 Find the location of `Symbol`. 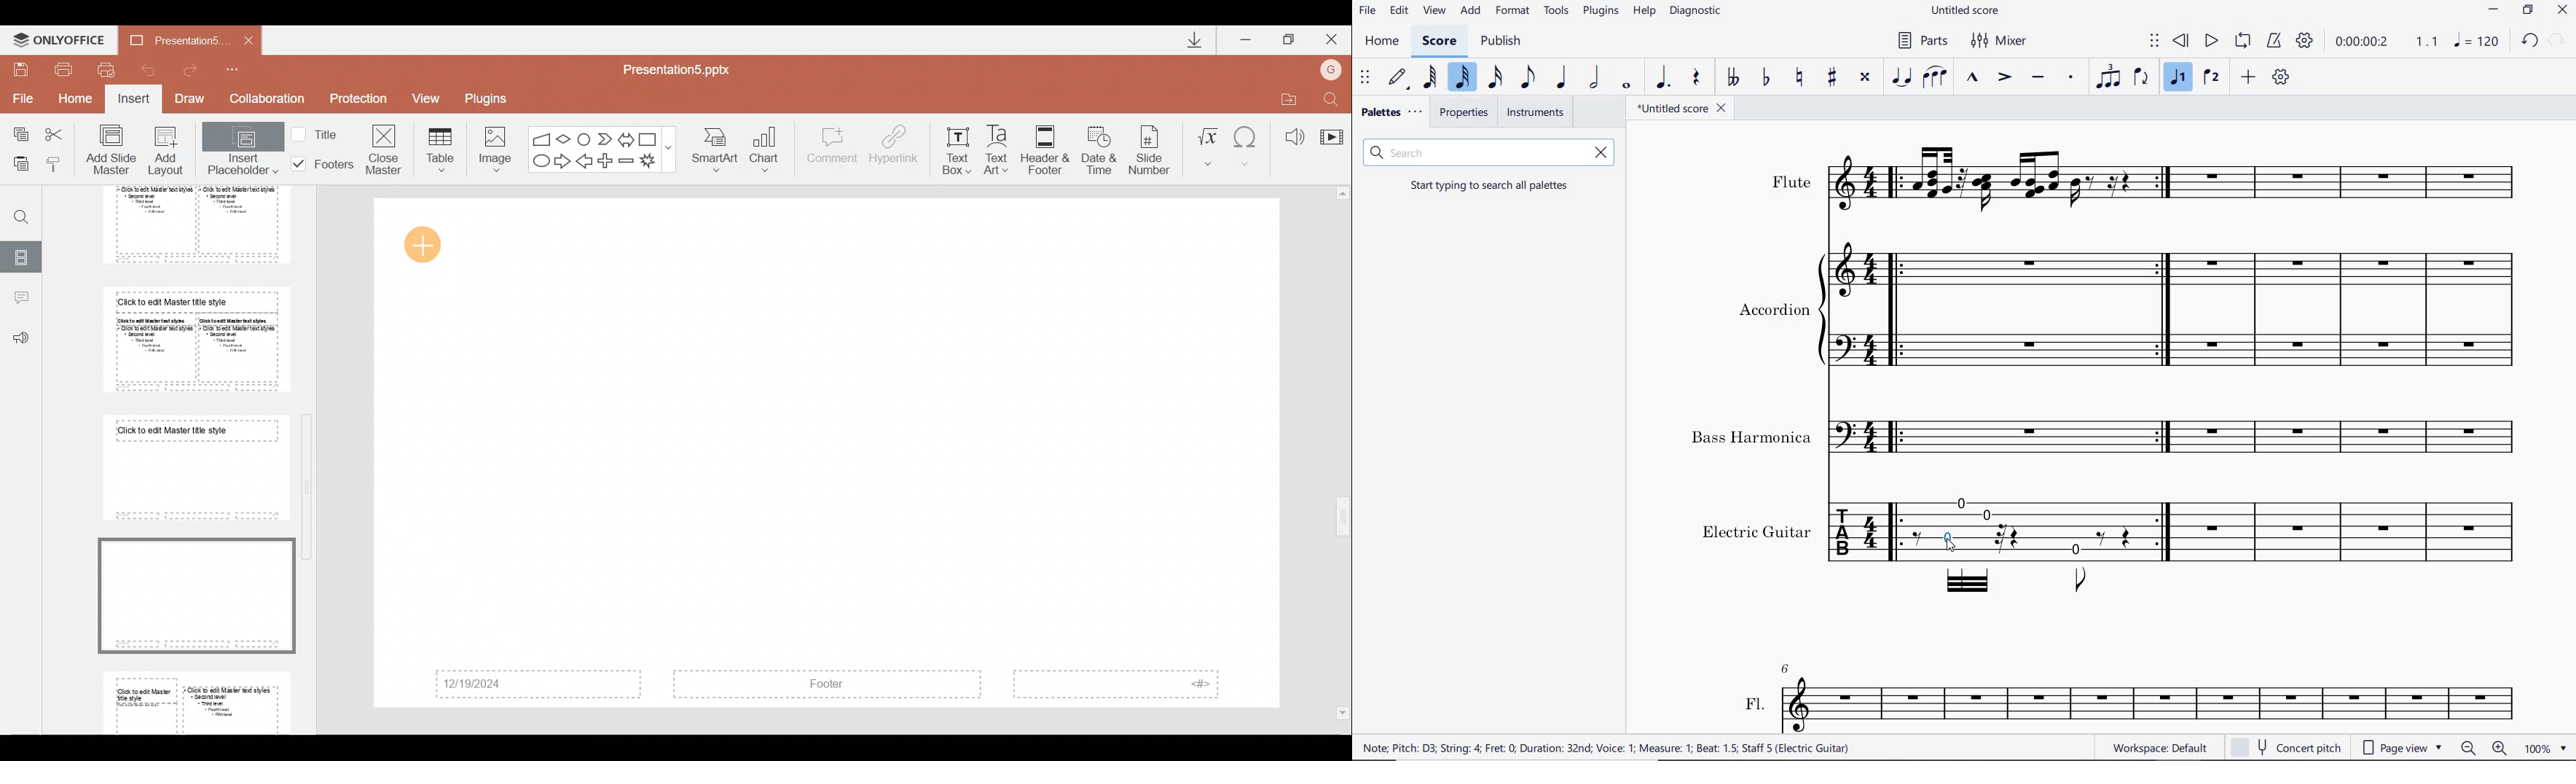

Symbol is located at coordinates (1247, 144).